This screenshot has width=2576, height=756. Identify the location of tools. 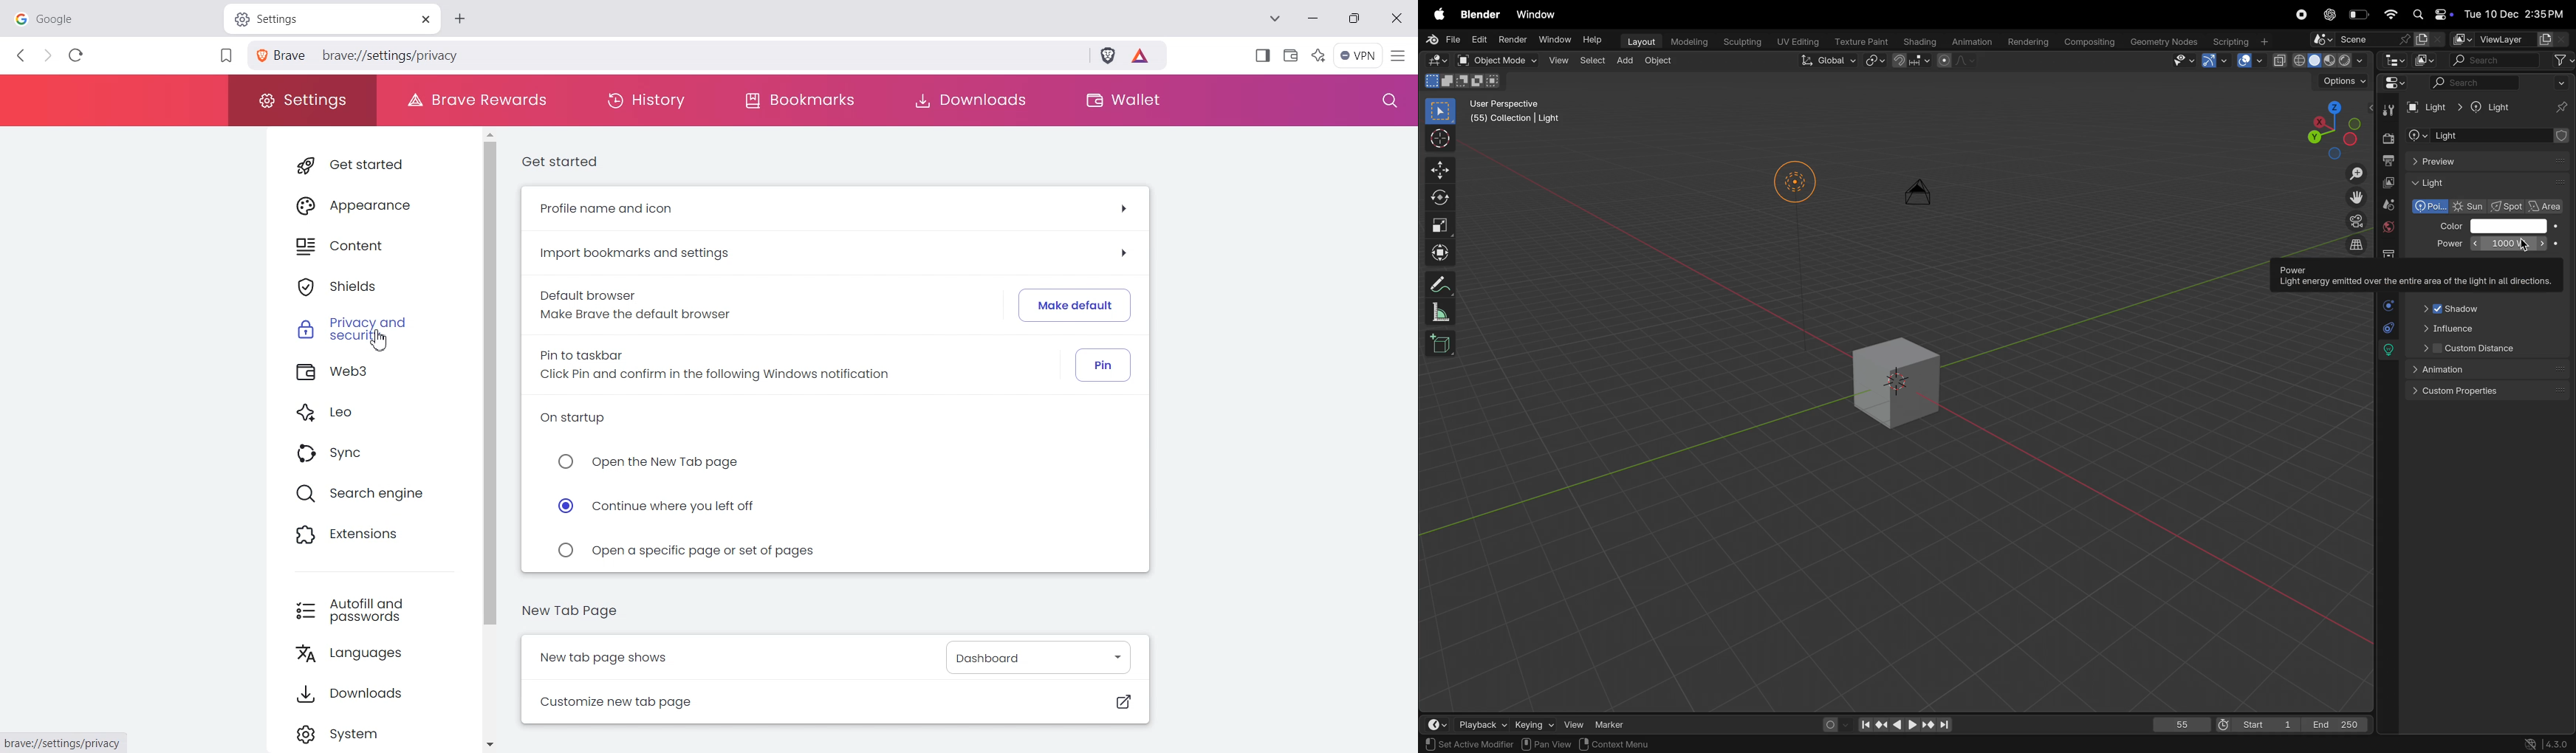
(2388, 109).